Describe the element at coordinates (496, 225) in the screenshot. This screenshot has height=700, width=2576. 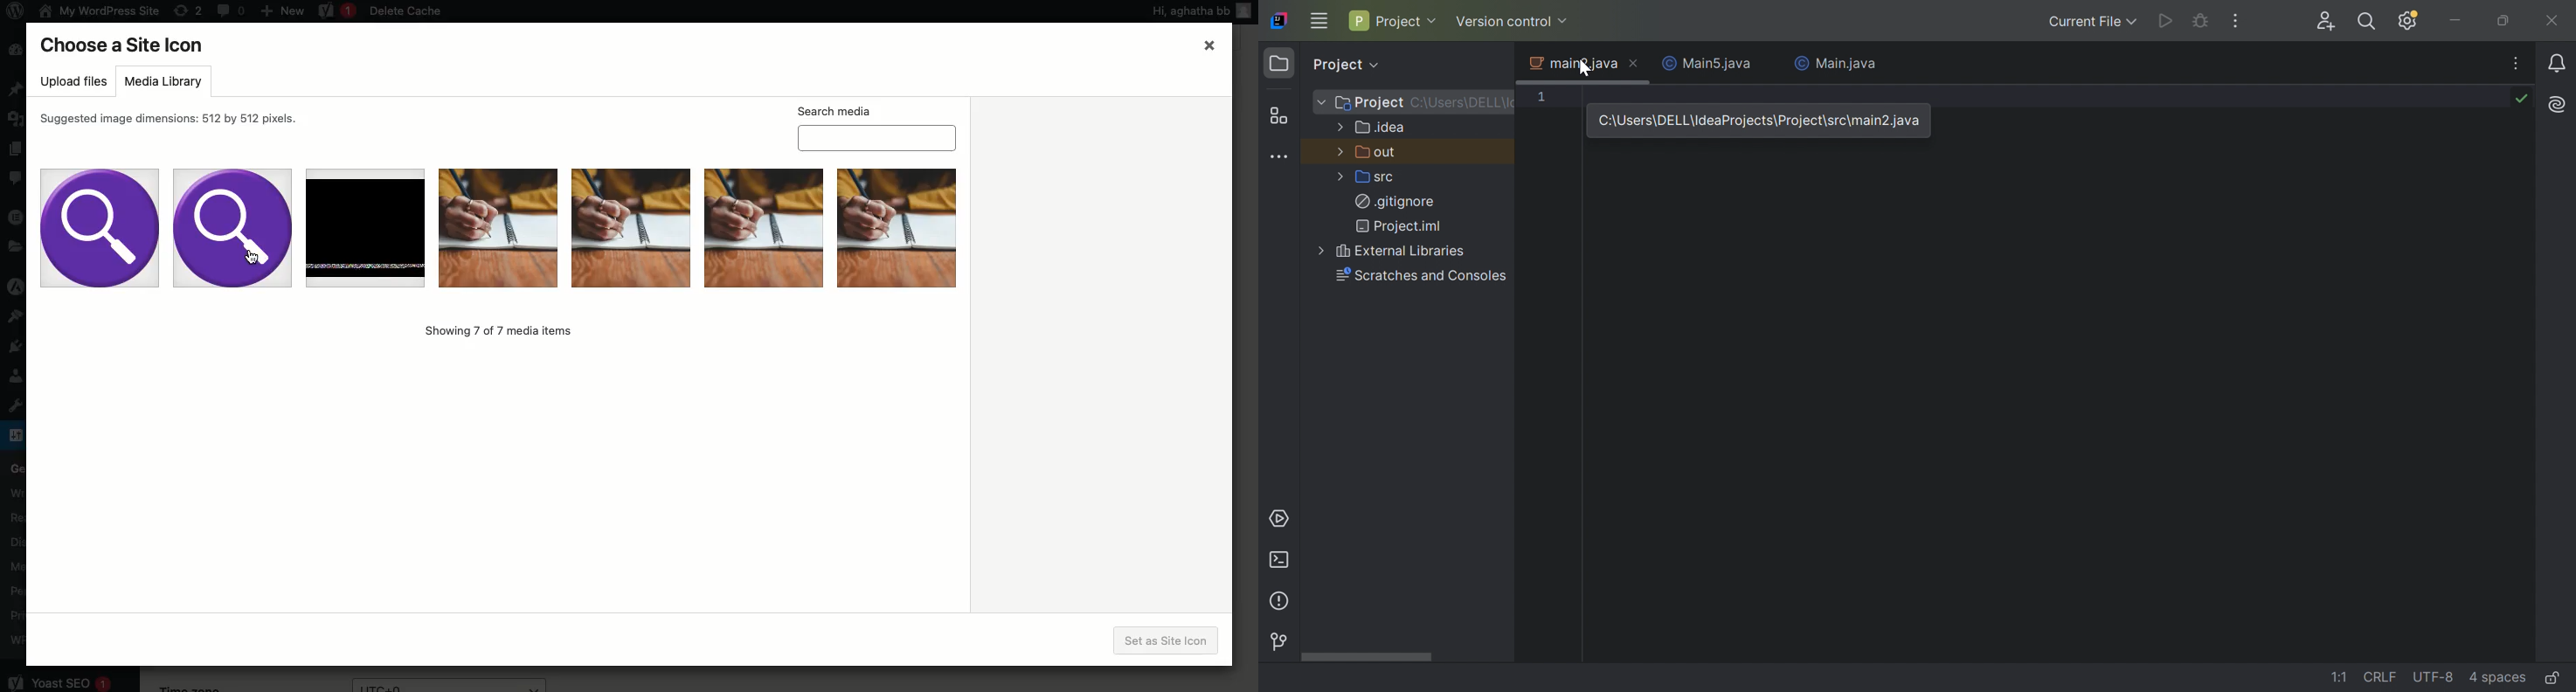
I see `Image` at that location.